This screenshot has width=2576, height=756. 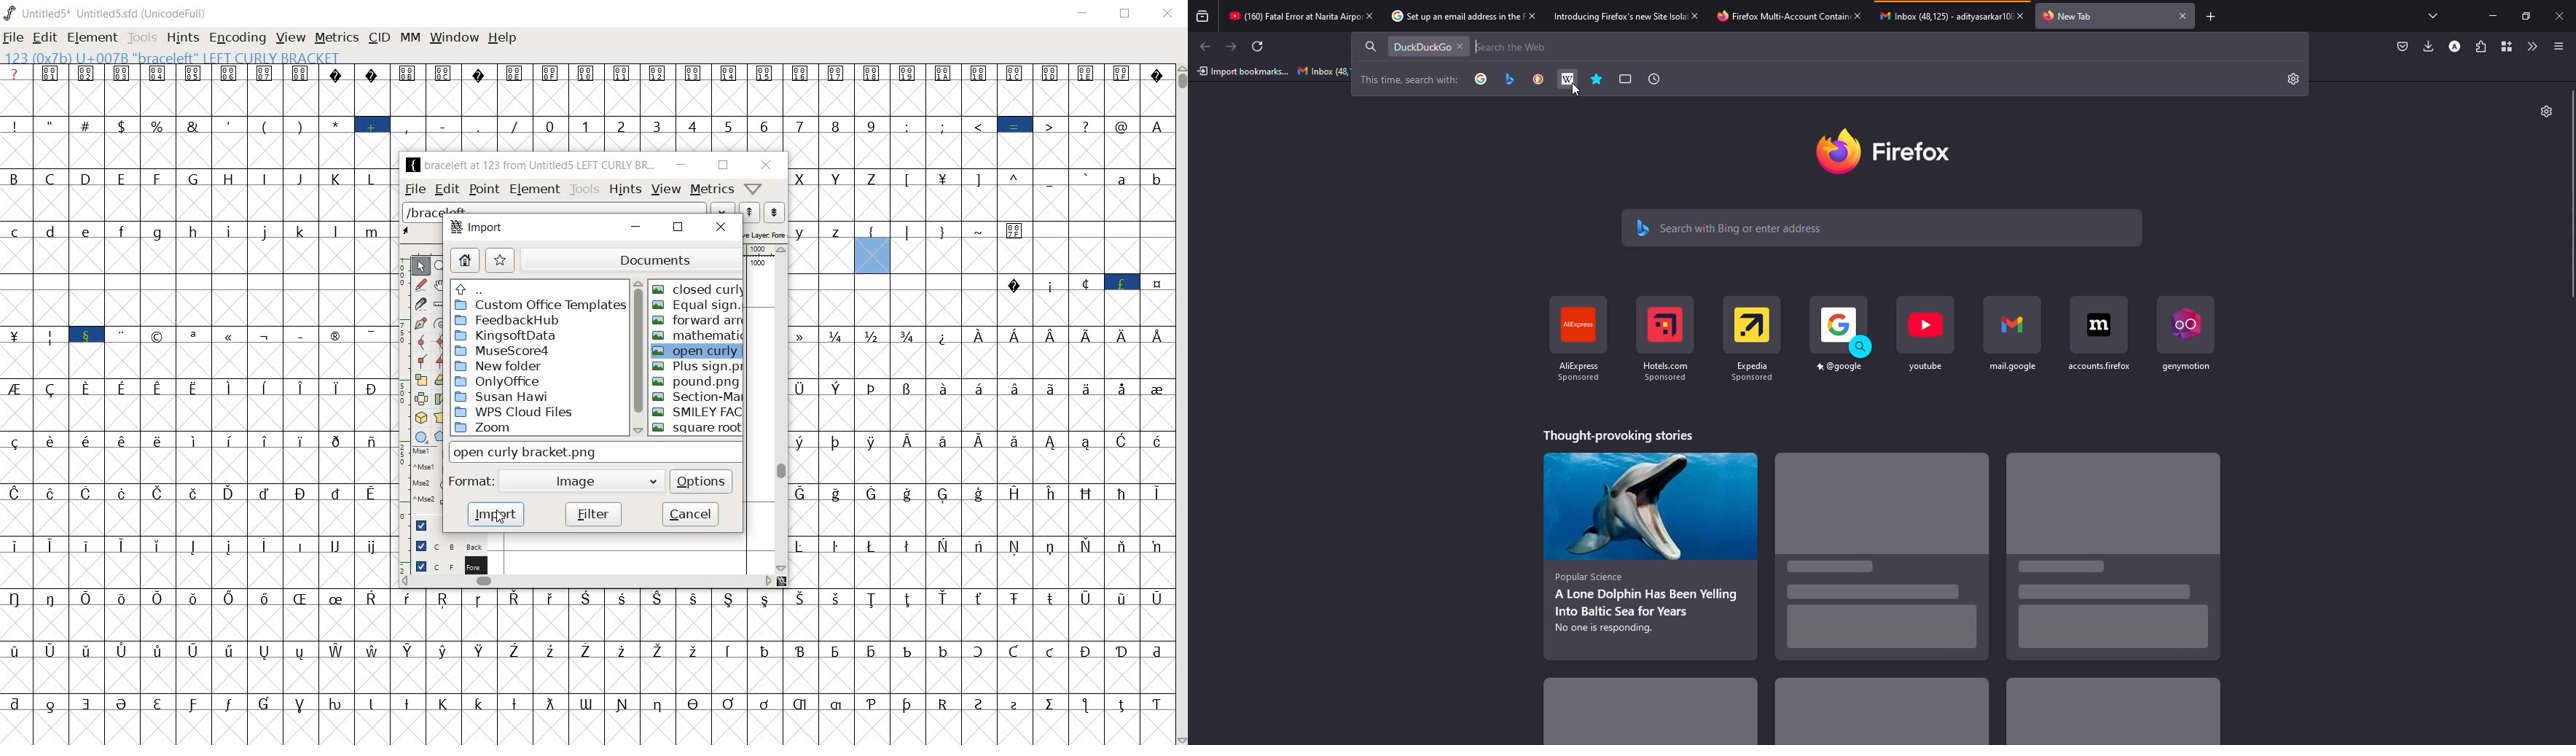 I want to click on add a curve point, so click(x=422, y=342).